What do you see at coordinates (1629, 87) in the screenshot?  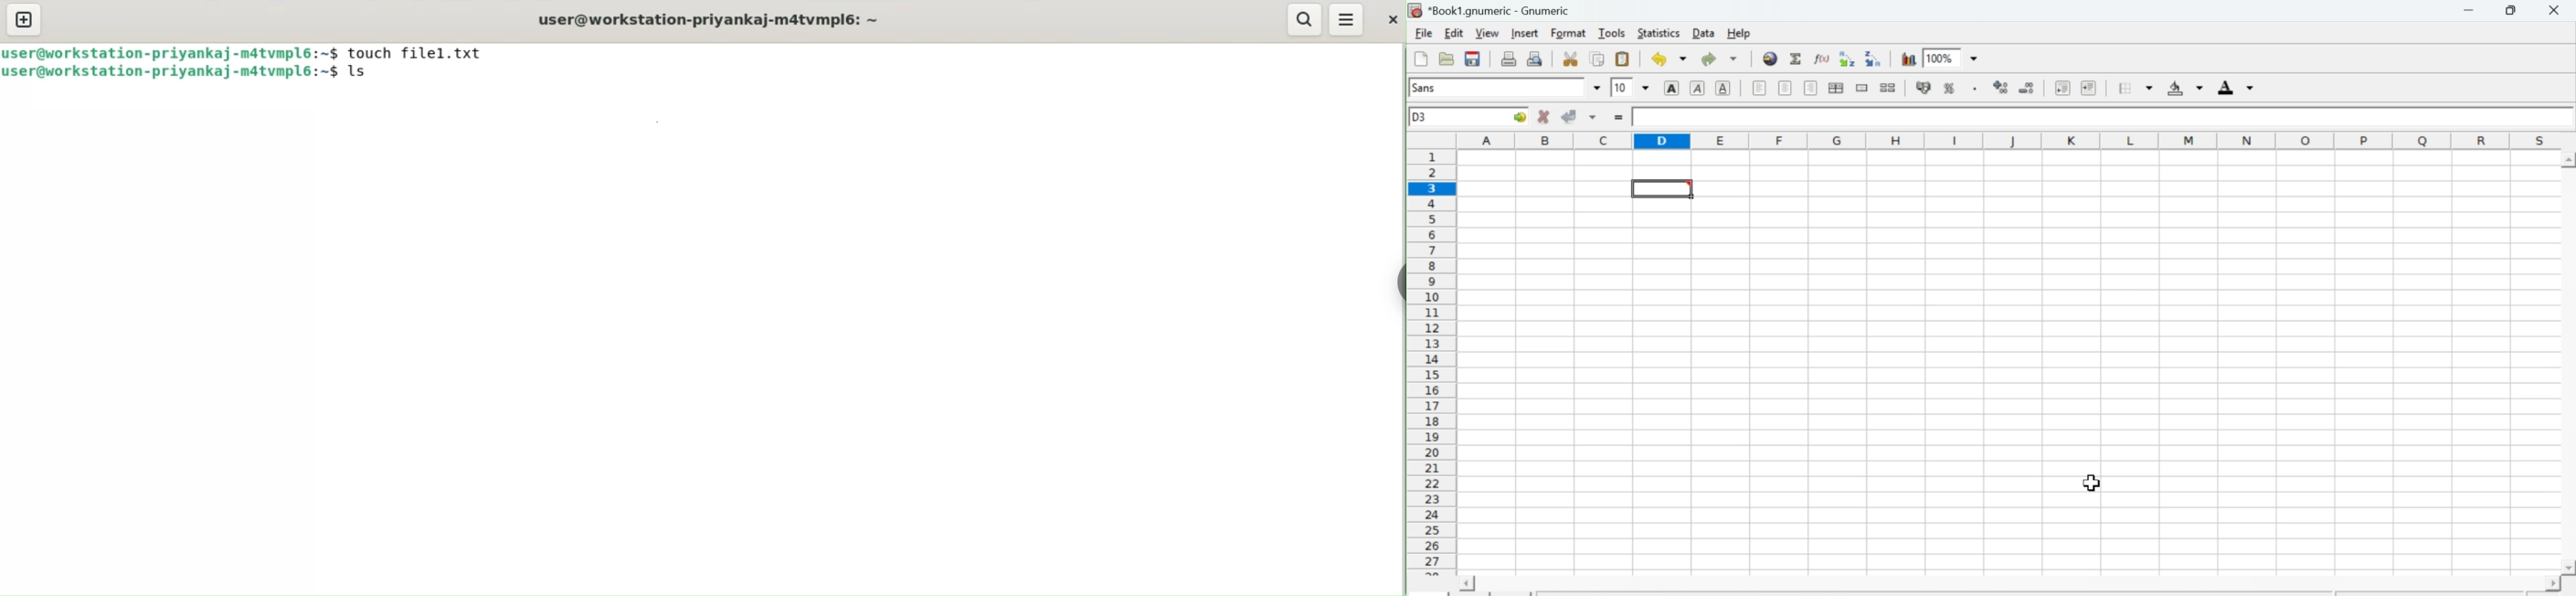 I see `Font Size` at bounding box center [1629, 87].